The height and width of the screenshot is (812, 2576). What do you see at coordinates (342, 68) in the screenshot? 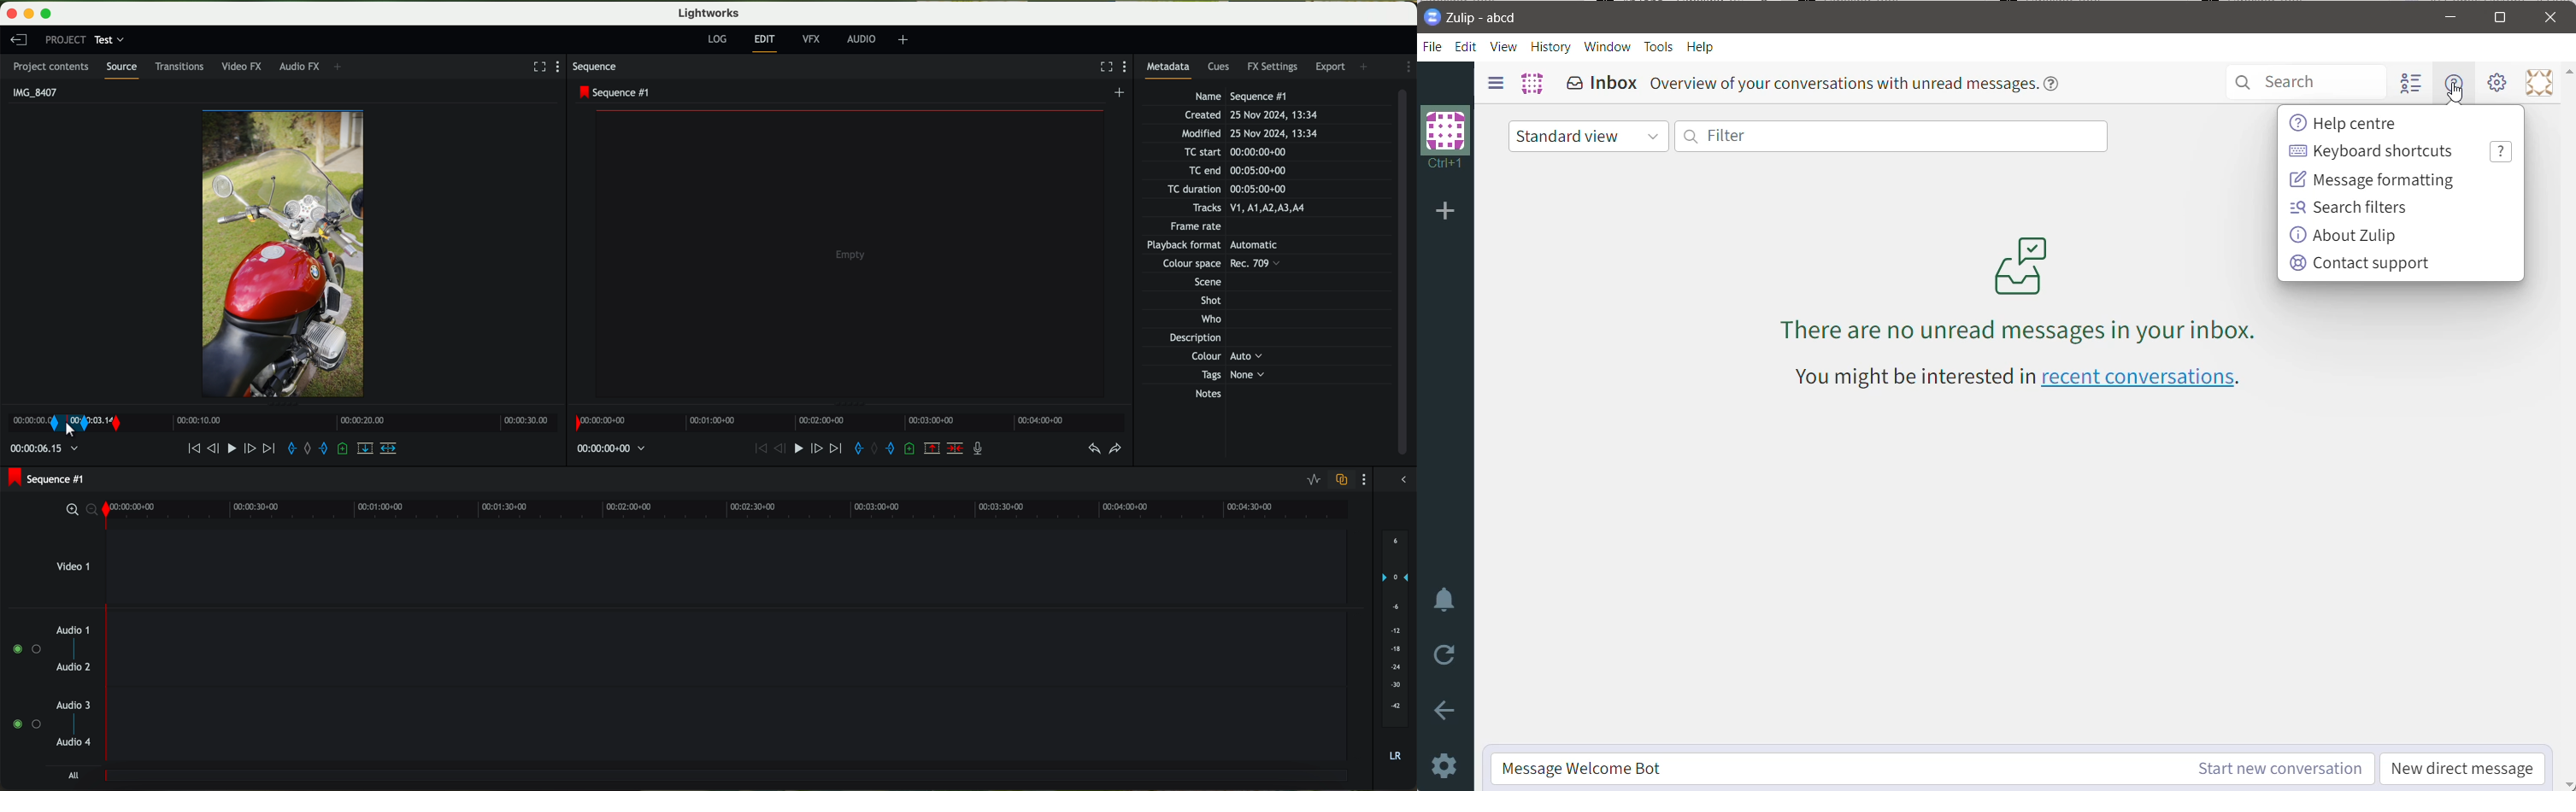
I see `+` at bounding box center [342, 68].